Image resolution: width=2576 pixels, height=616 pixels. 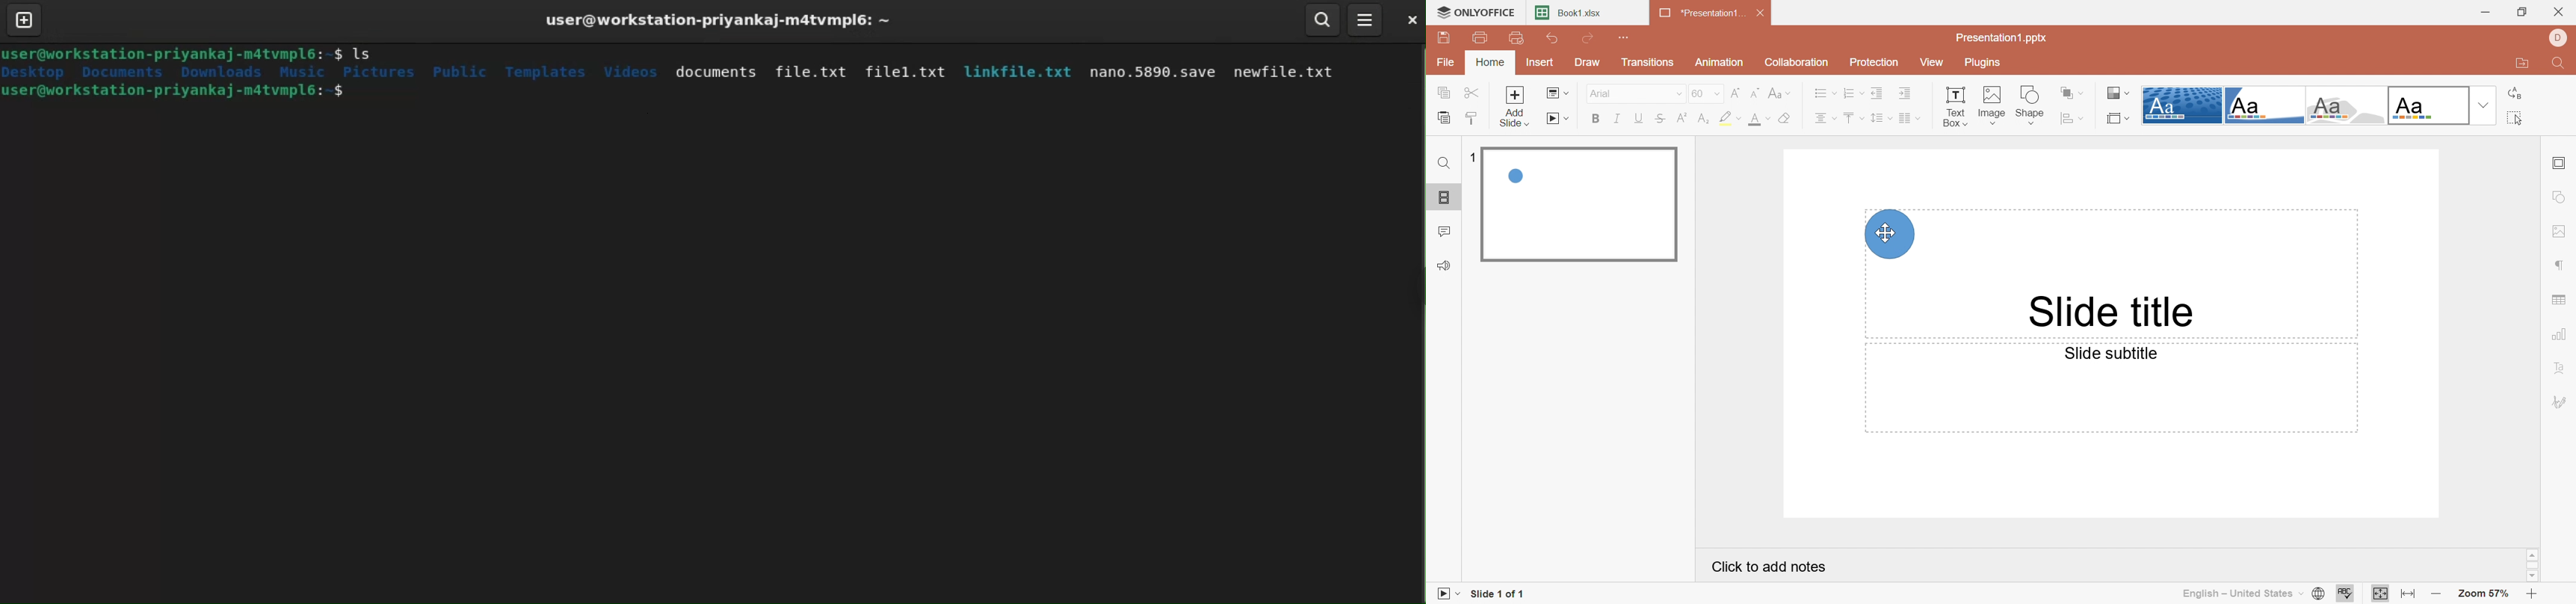 I want to click on Slide 1 of 1, so click(x=1497, y=595).